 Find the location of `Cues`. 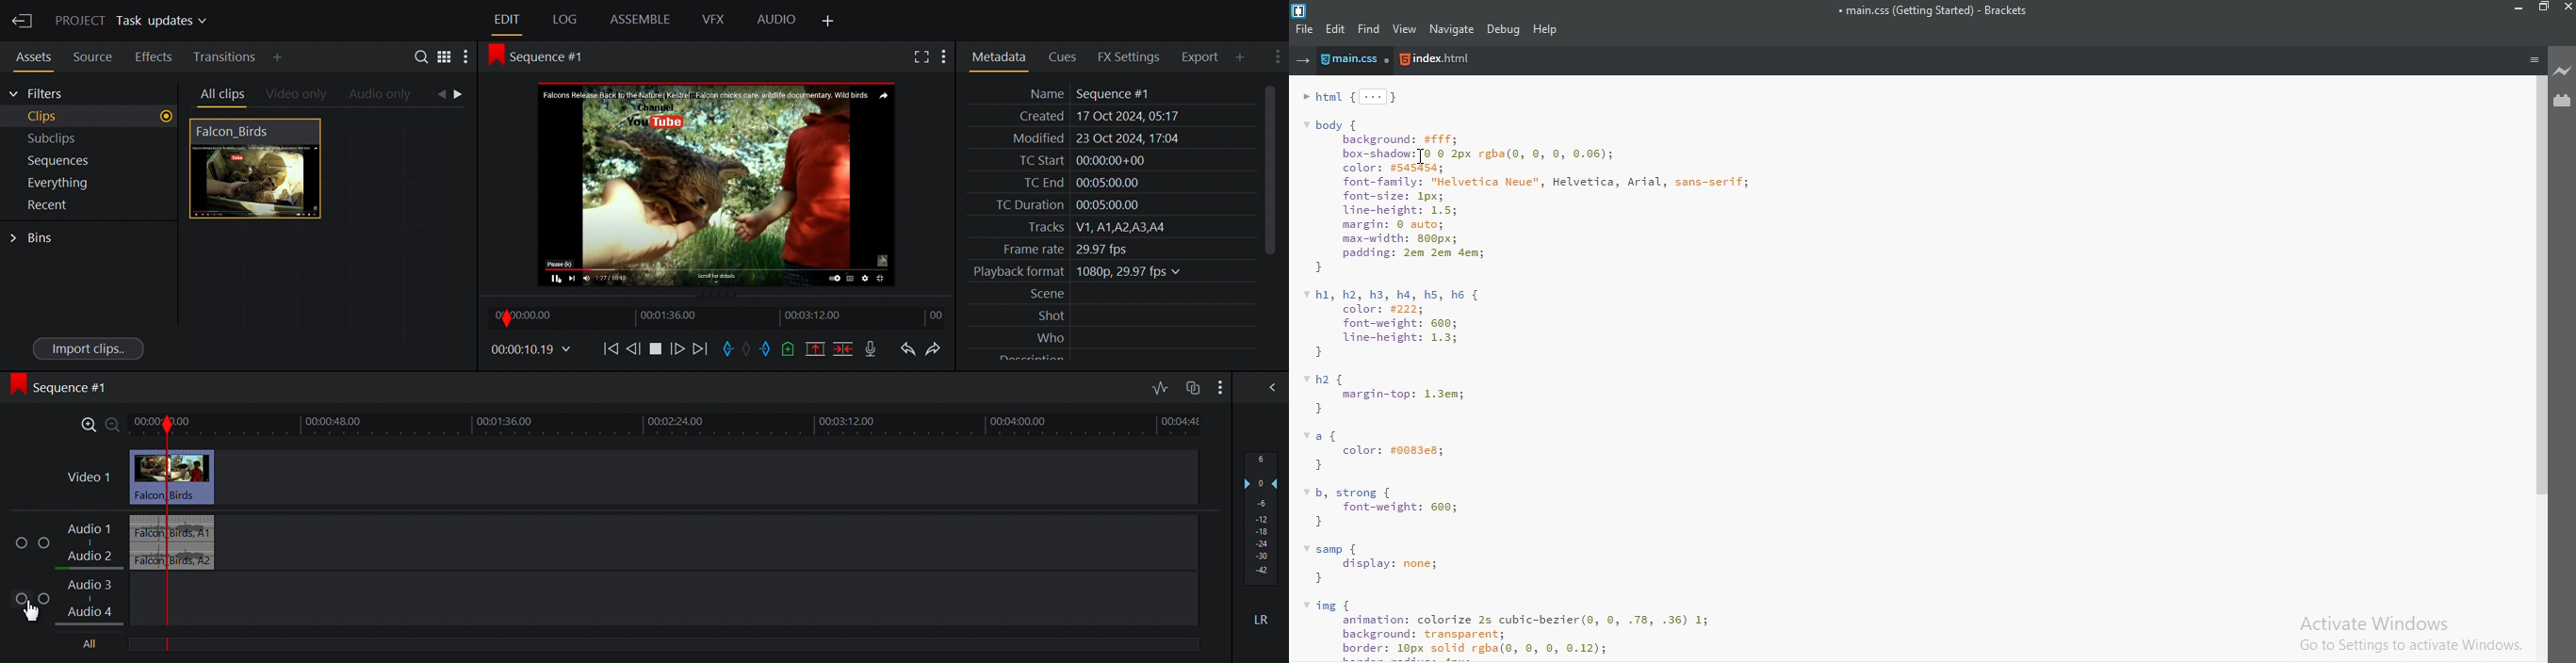

Cues is located at coordinates (1067, 56).